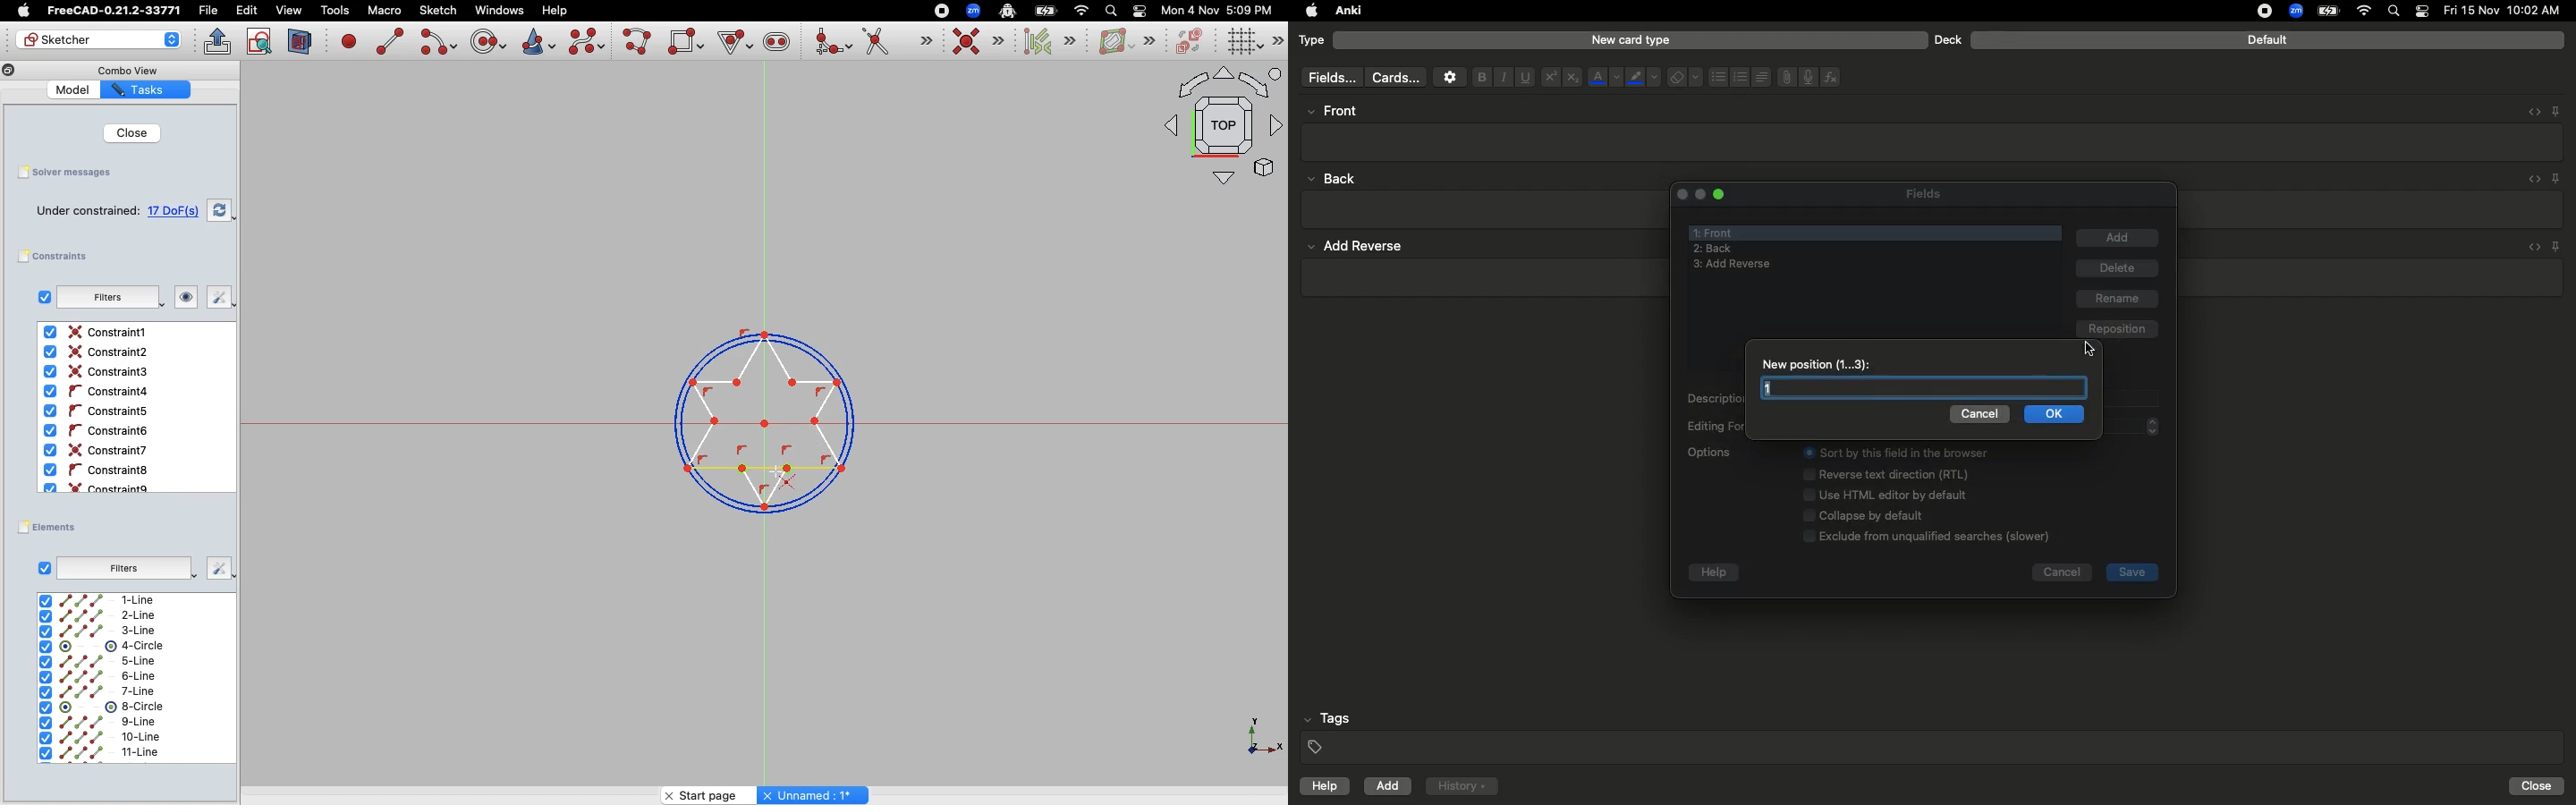 The height and width of the screenshot is (812, 2576). I want to click on 9-line, so click(102, 723).